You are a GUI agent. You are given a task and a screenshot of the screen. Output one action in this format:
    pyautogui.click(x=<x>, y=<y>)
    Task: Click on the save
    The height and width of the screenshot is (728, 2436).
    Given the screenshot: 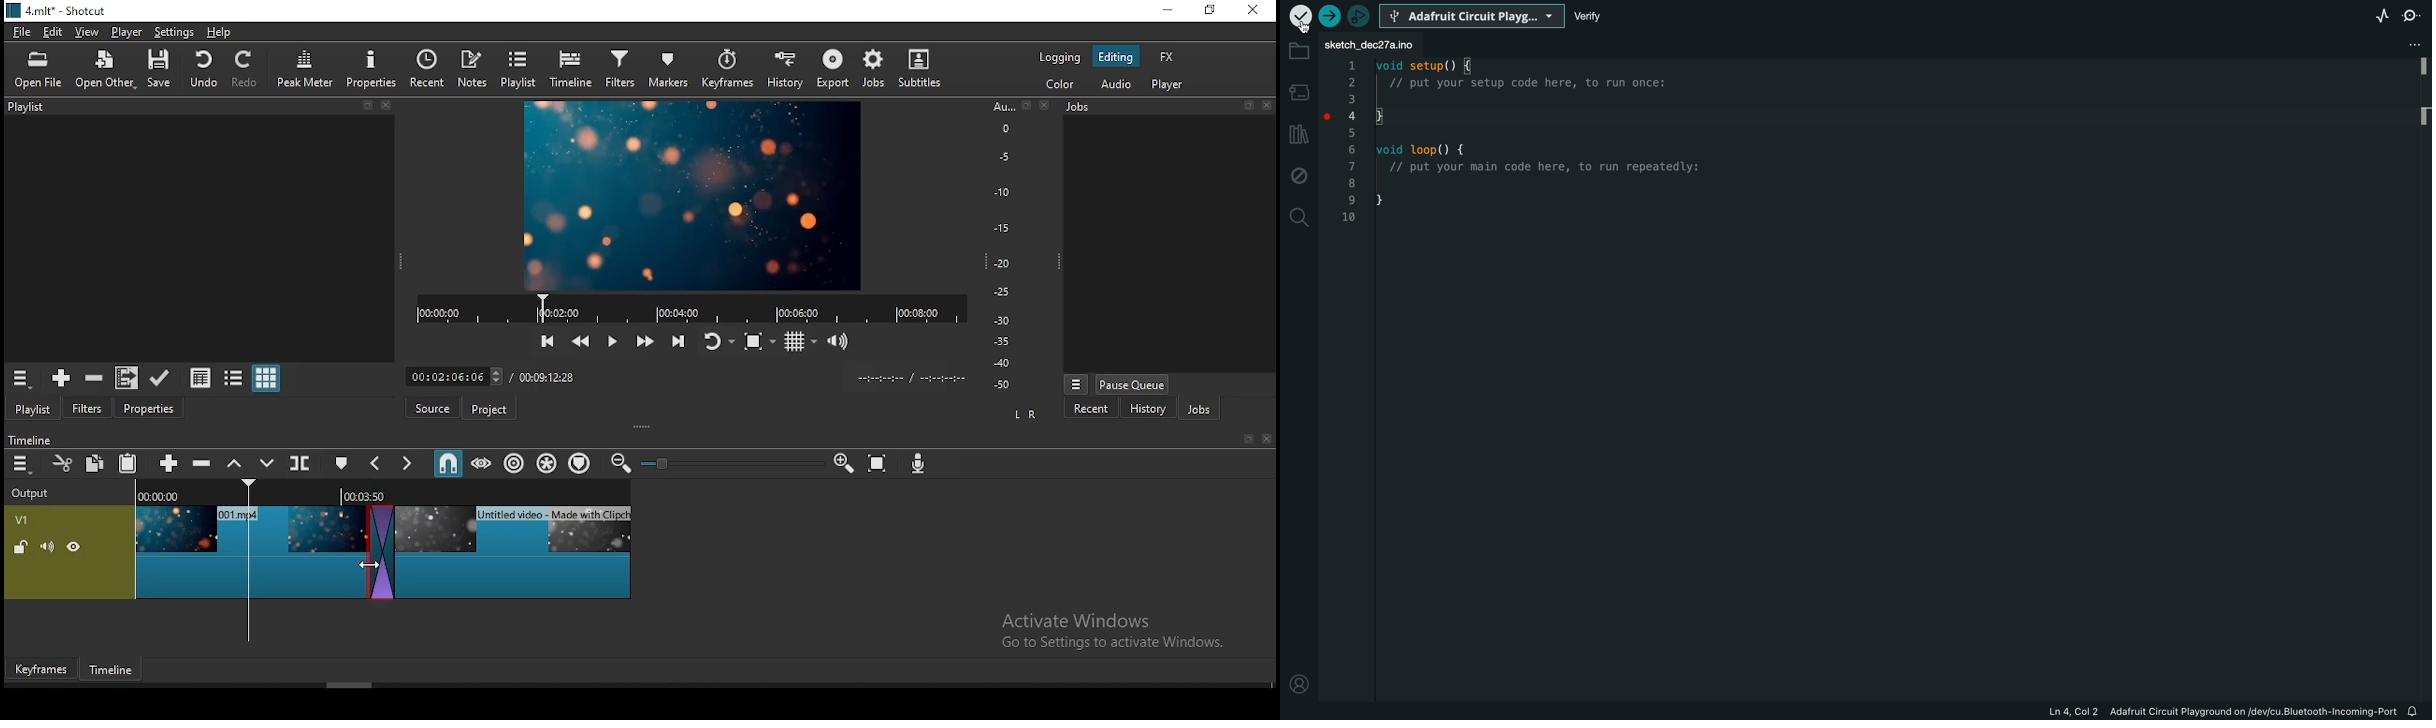 What is the action you would take?
    pyautogui.click(x=158, y=69)
    